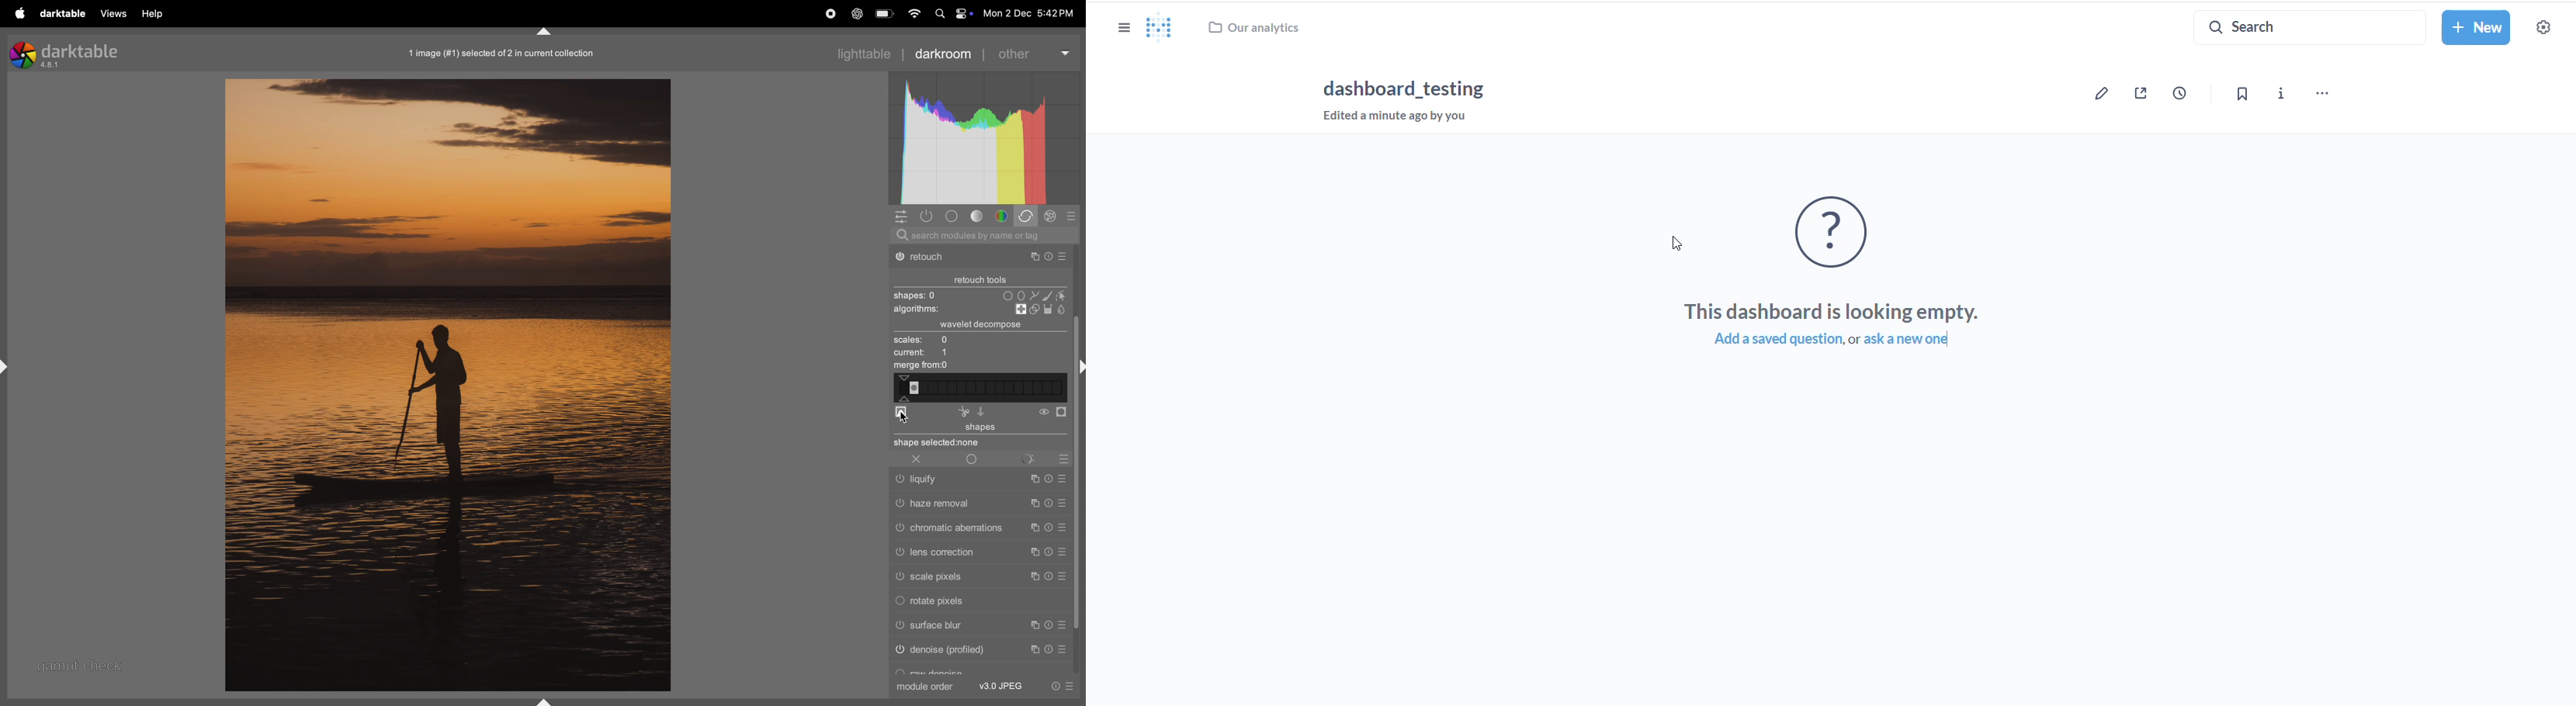 The image size is (2576, 728). What do you see at coordinates (1071, 216) in the screenshot?
I see `presets` at bounding box center [1071, 216].